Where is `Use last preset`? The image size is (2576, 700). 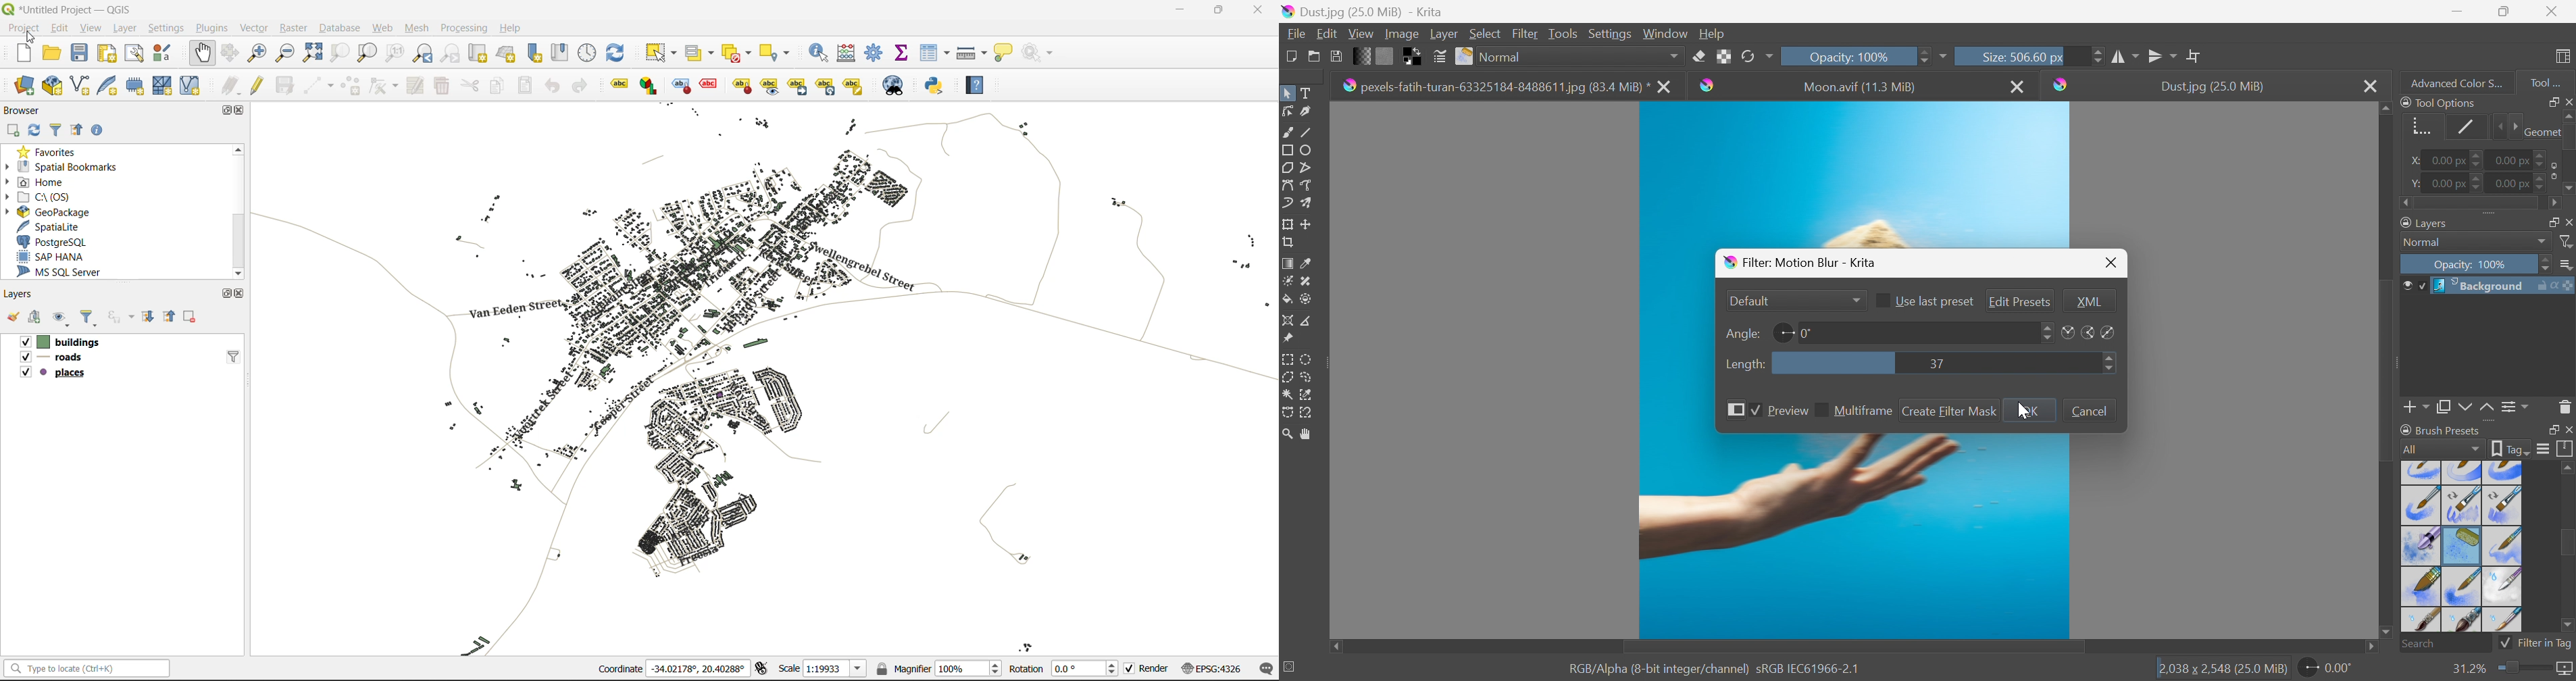
Use last preset is located at coordinates (1935, 303).